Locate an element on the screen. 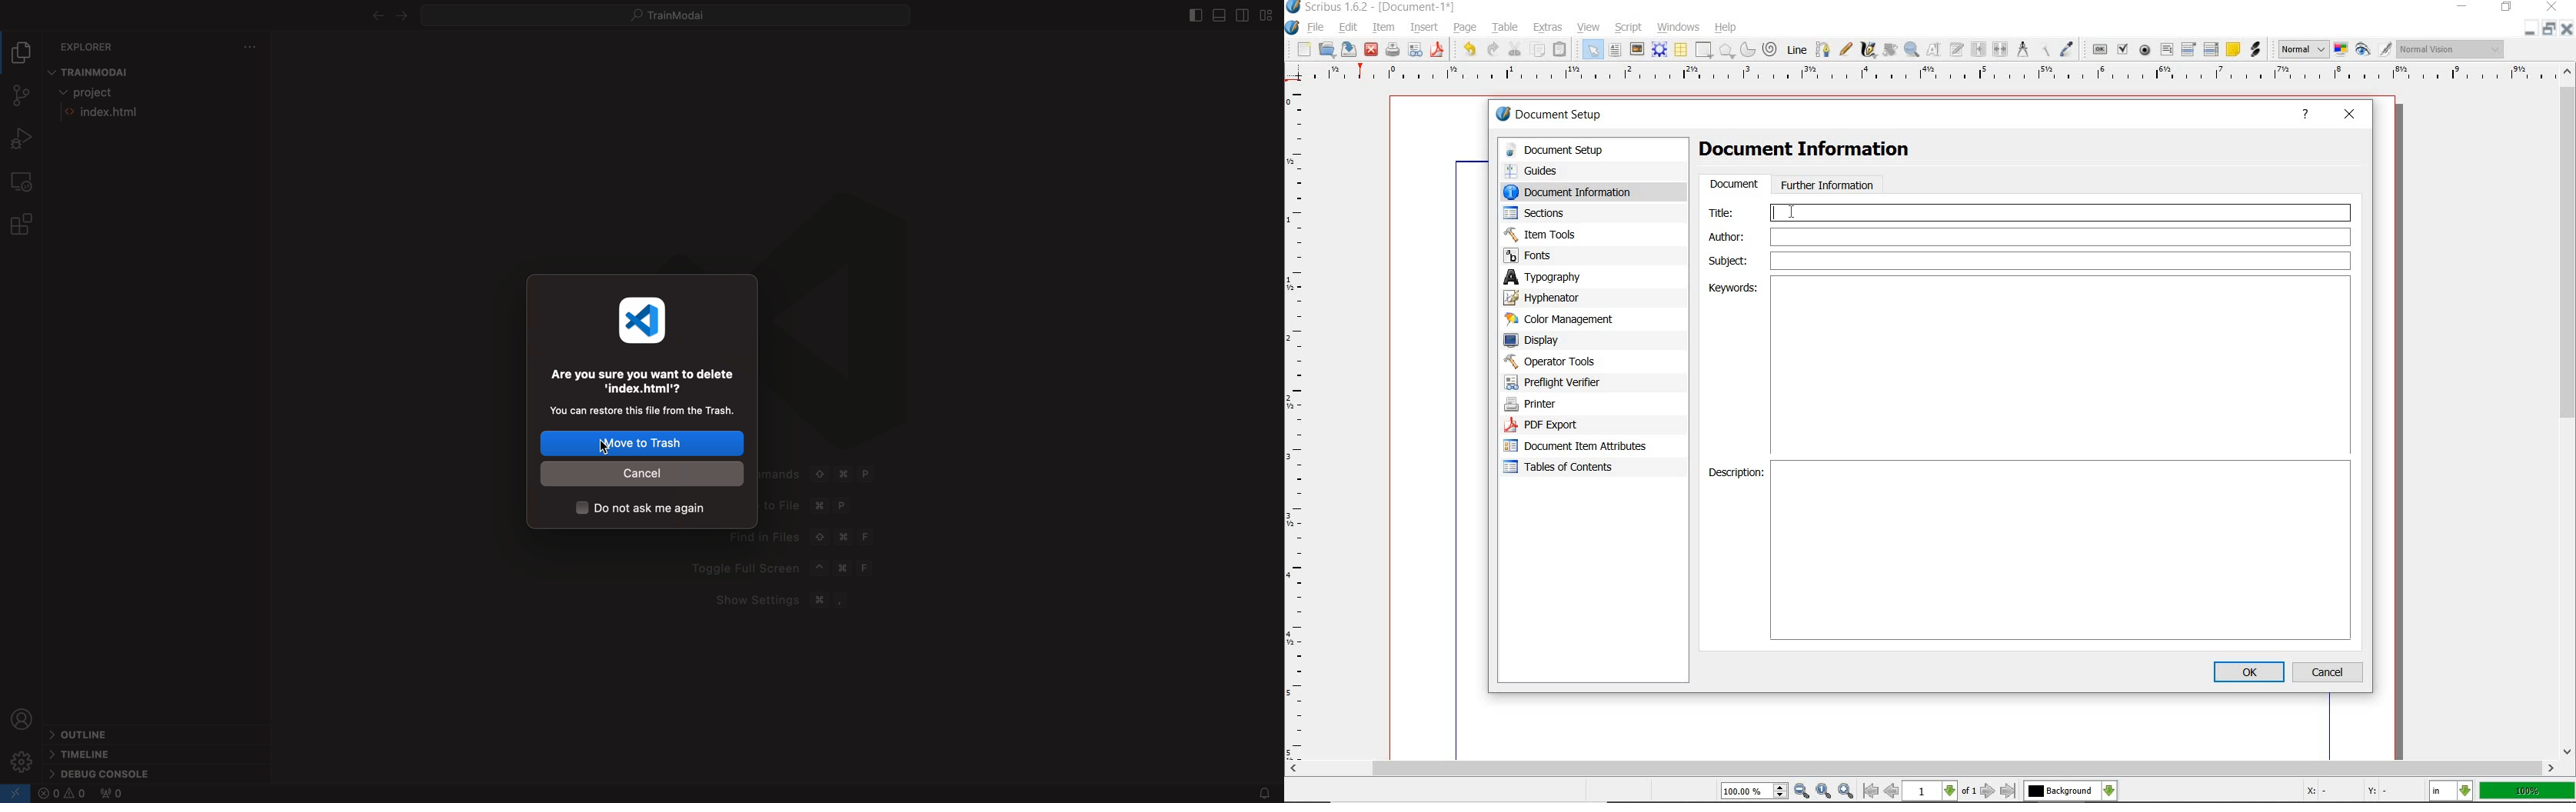  Next is located at coordinates (401, 16).